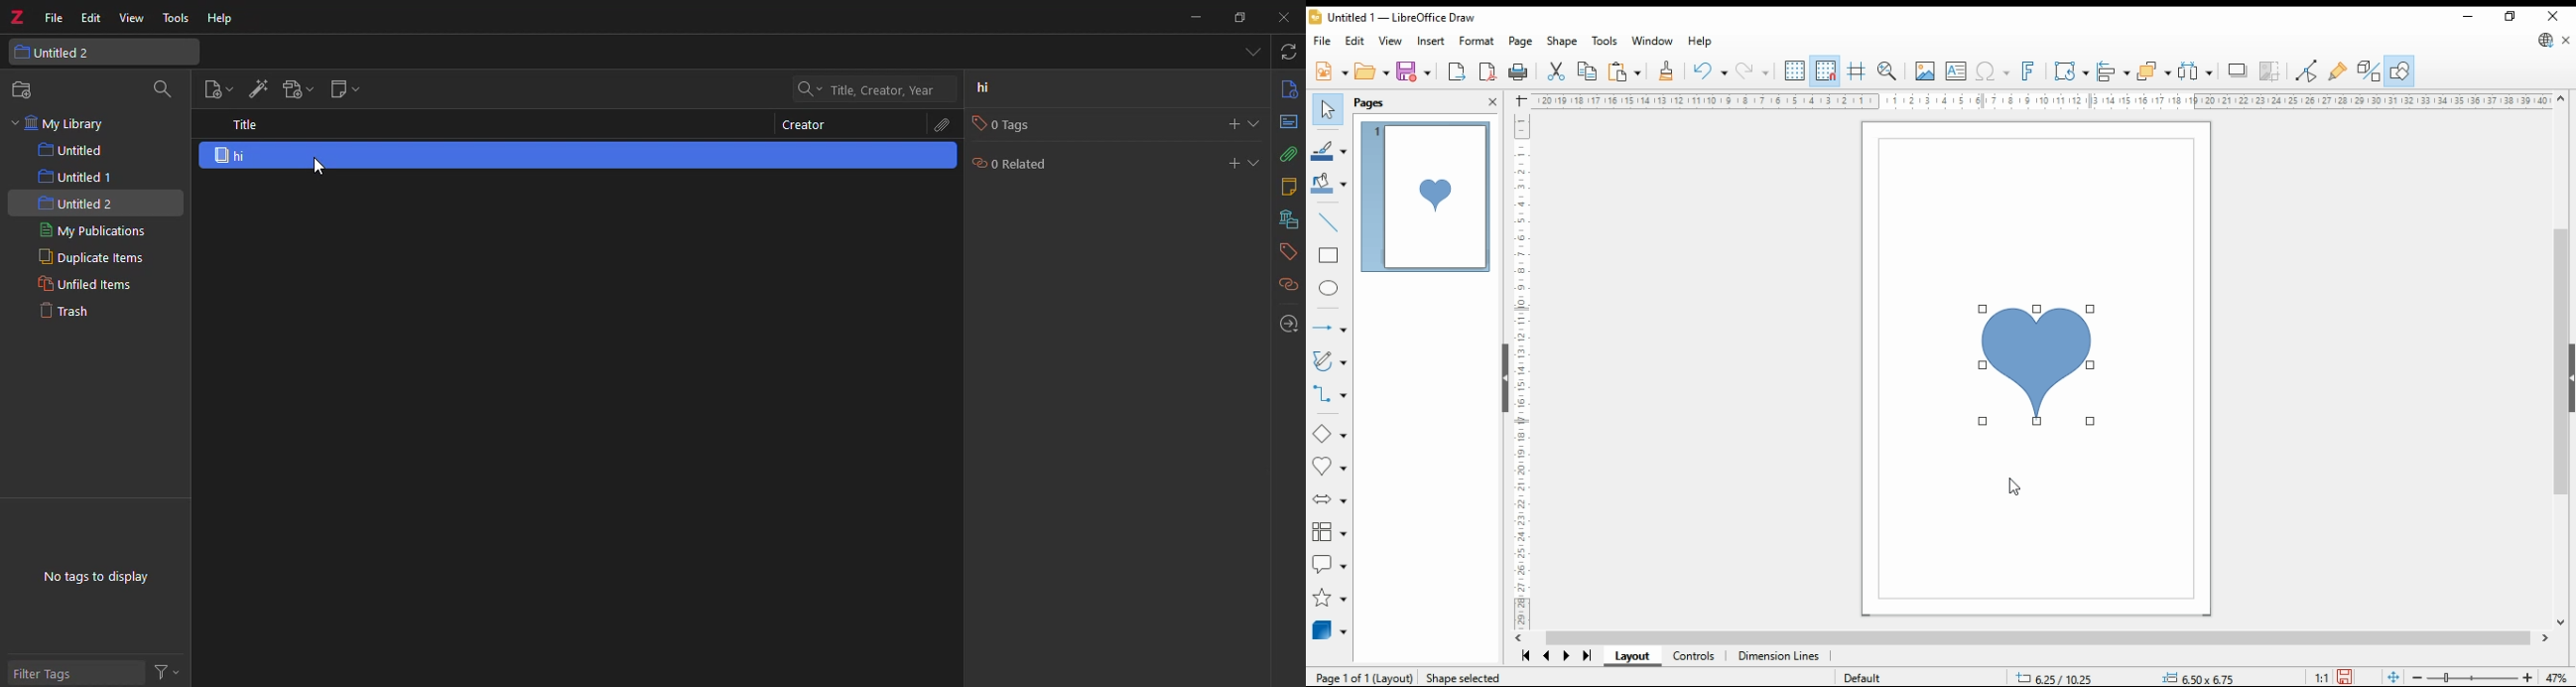 The width and height of the screenshot is (2576, 700). I want to click on paste, so click(1623, 71).